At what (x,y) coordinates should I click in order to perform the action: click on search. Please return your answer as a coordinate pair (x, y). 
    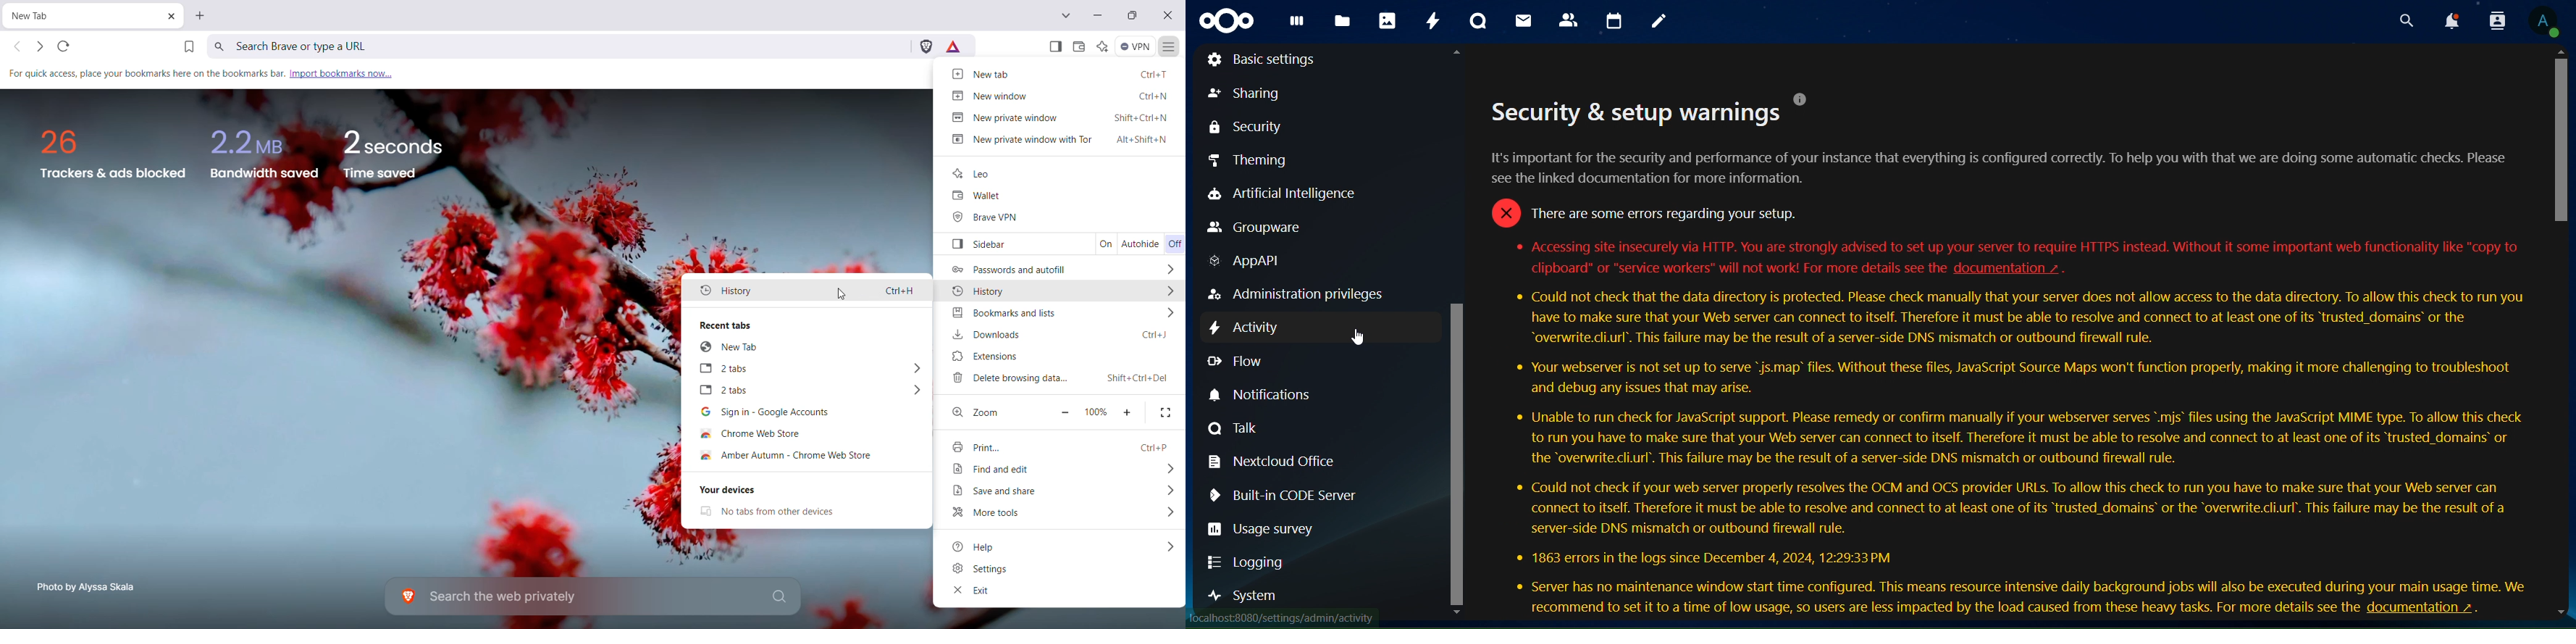
    Looking at the image, I should click on (2401, 20).